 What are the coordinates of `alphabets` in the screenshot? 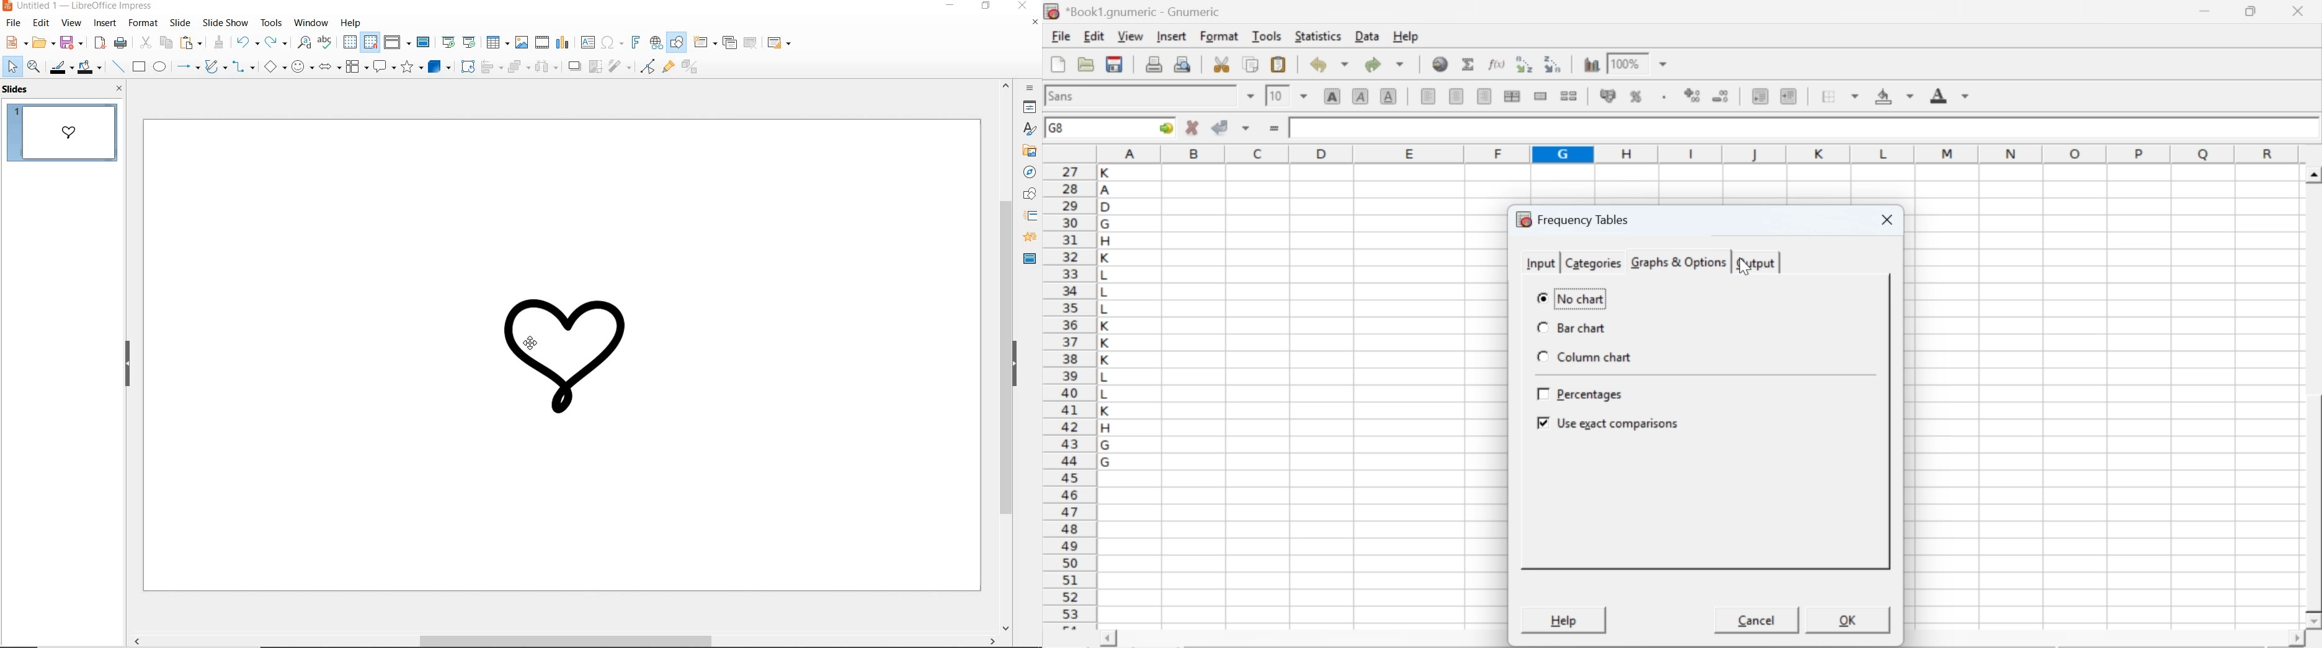 It's located at (1107, 393).